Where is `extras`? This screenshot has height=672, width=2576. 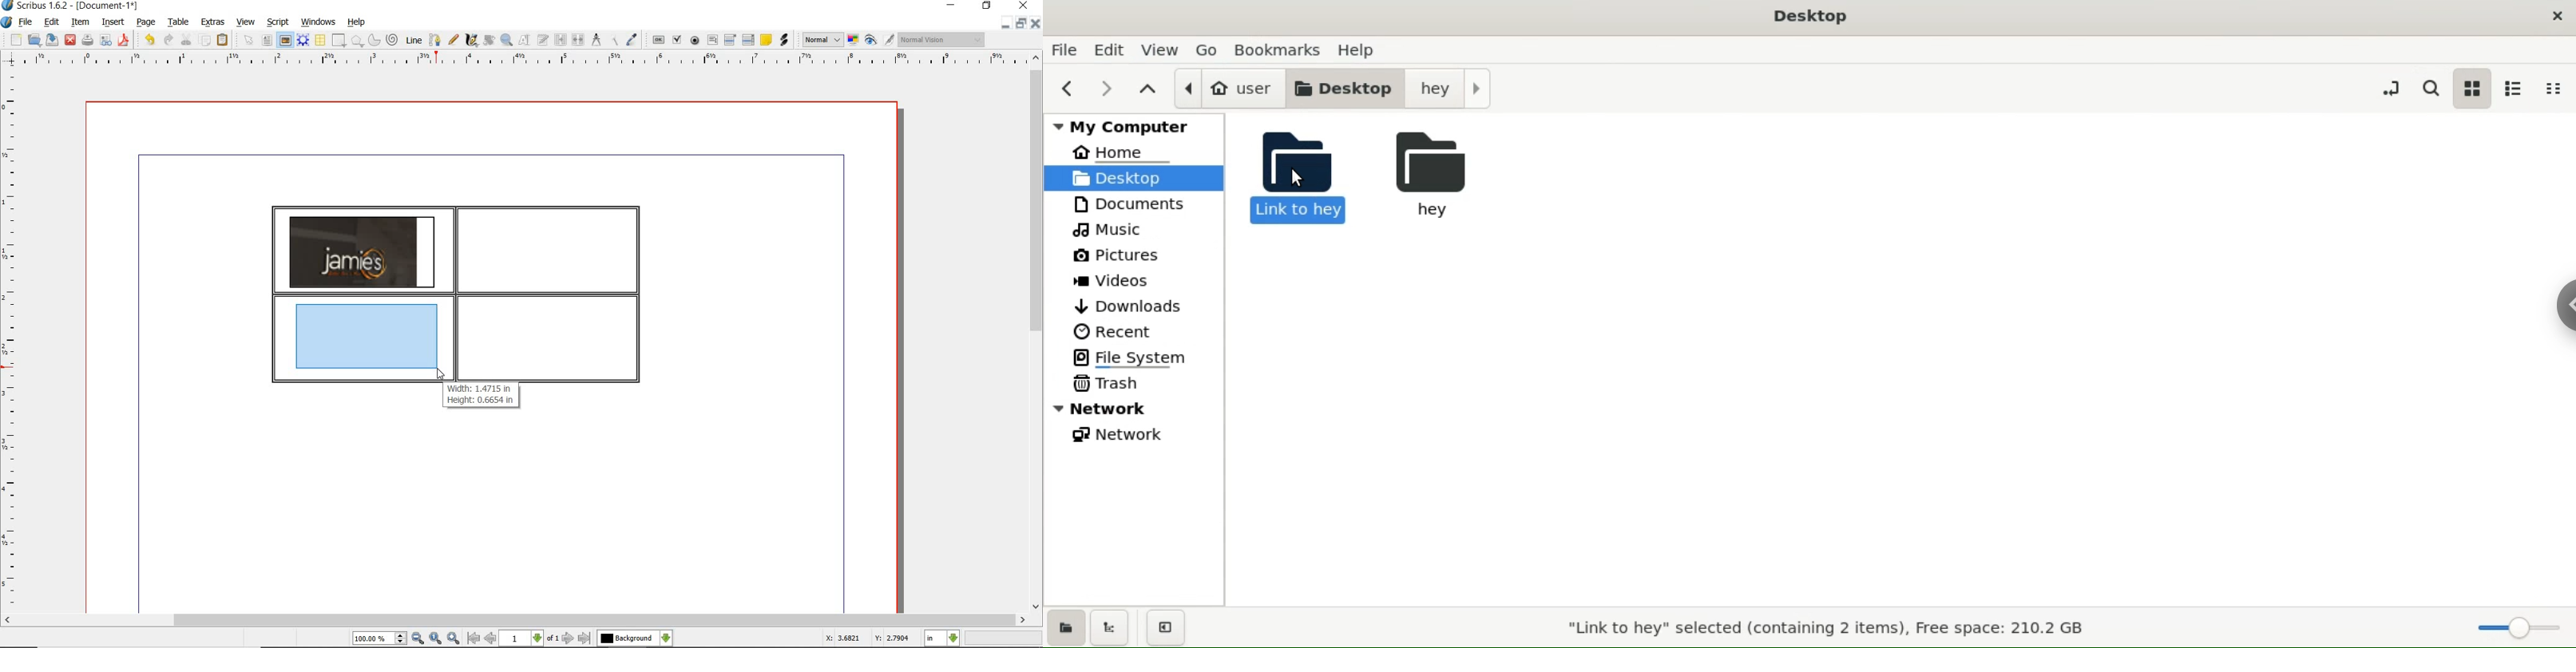
extras is located at coordinates (213, 22).